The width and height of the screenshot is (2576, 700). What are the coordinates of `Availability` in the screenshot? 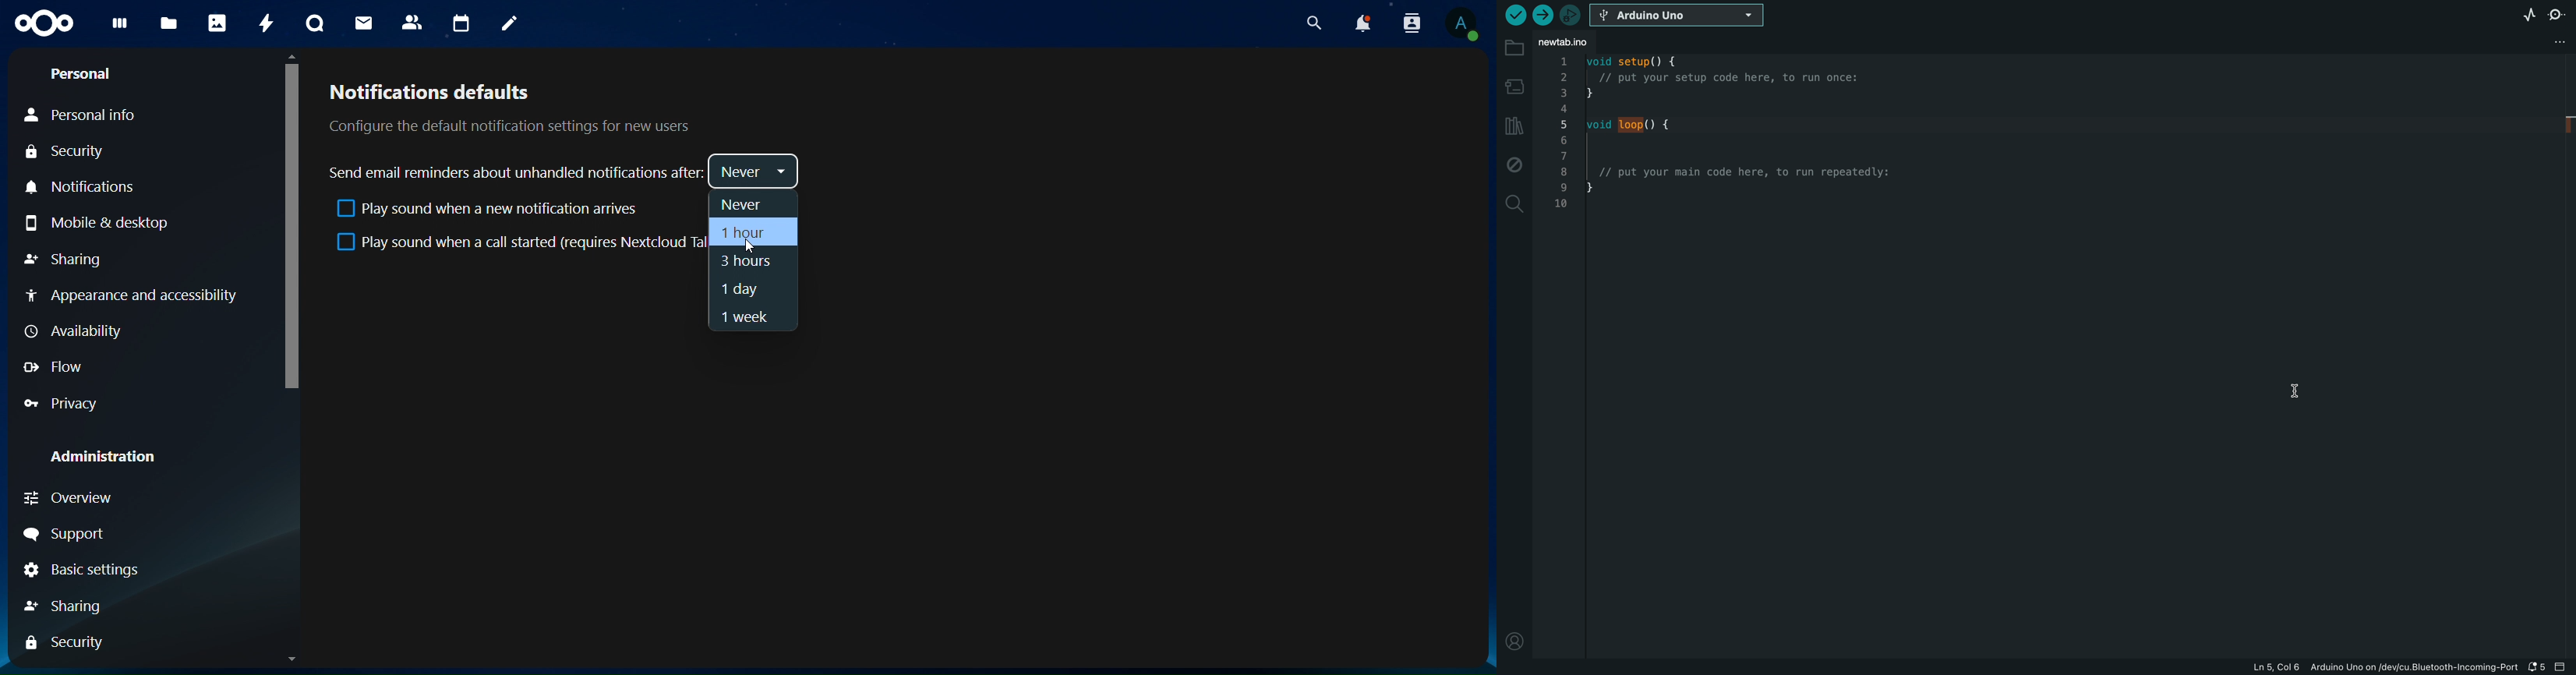 It's located at (77, 332).